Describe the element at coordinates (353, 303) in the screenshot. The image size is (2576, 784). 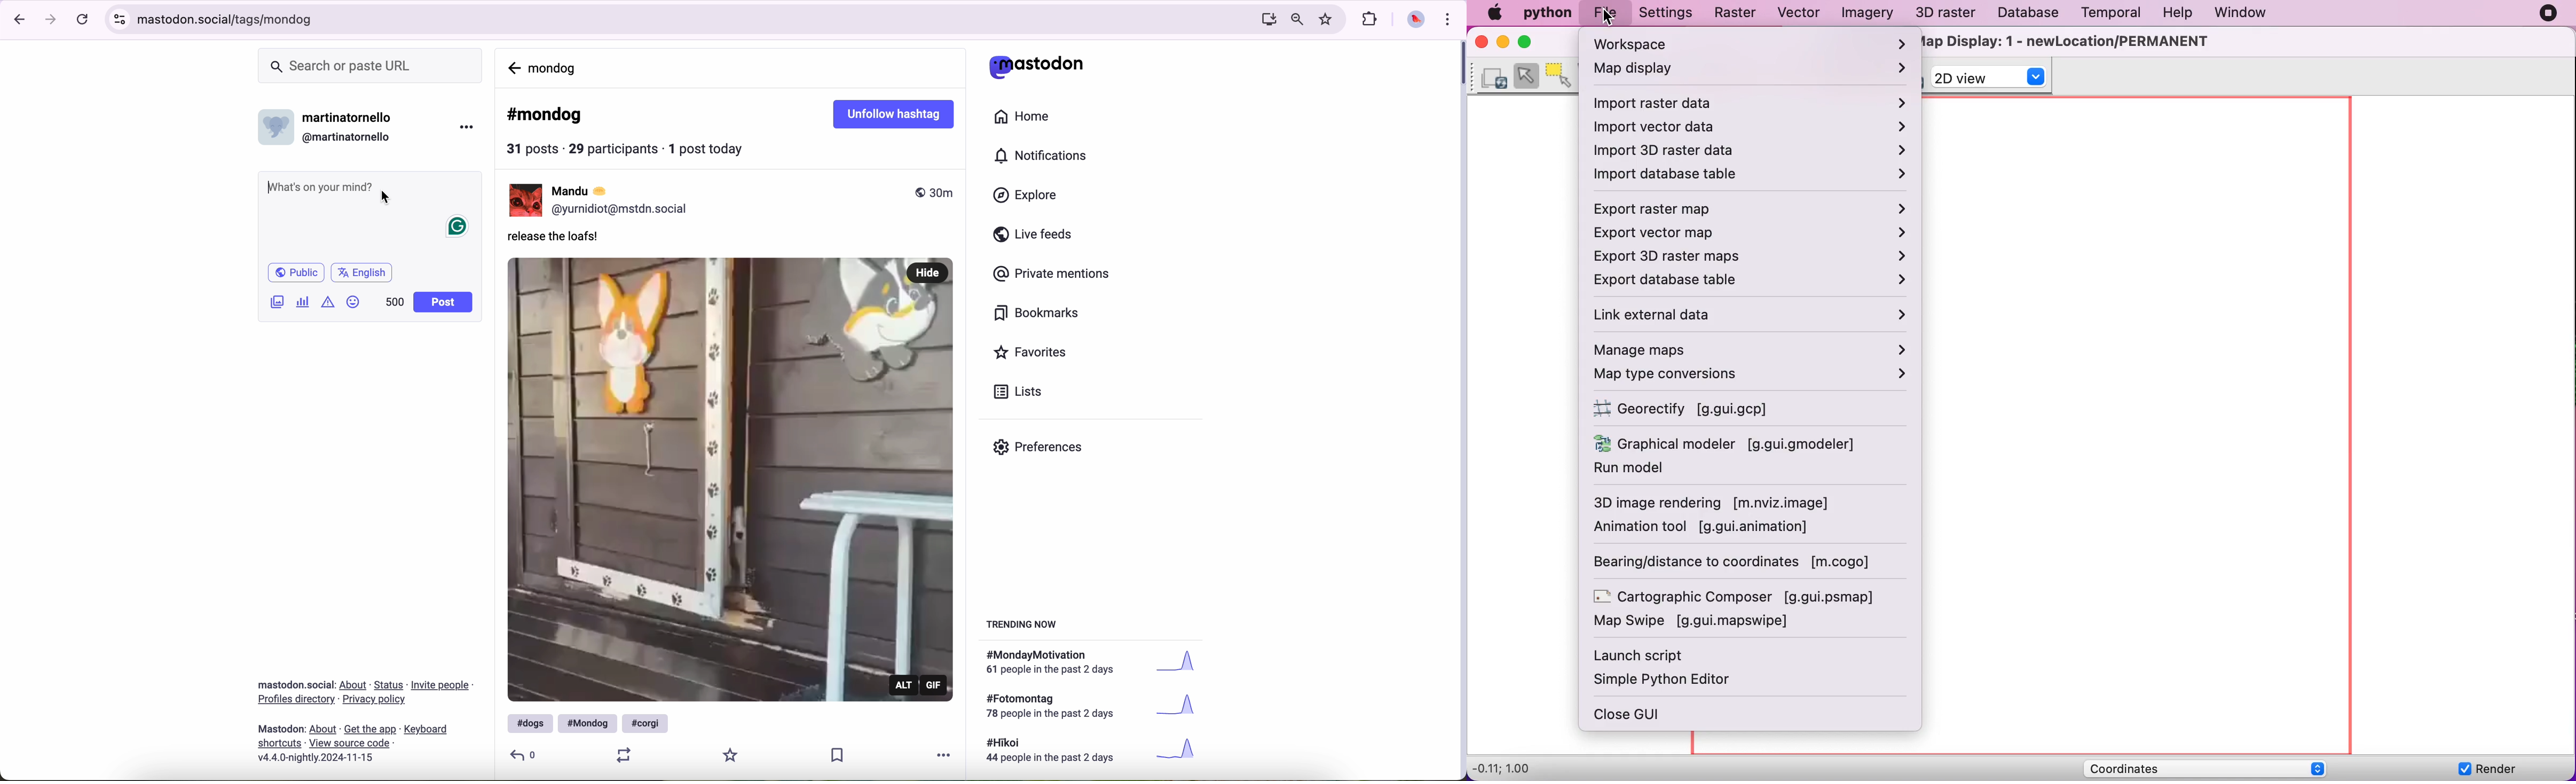
I see `emoji` at that location.